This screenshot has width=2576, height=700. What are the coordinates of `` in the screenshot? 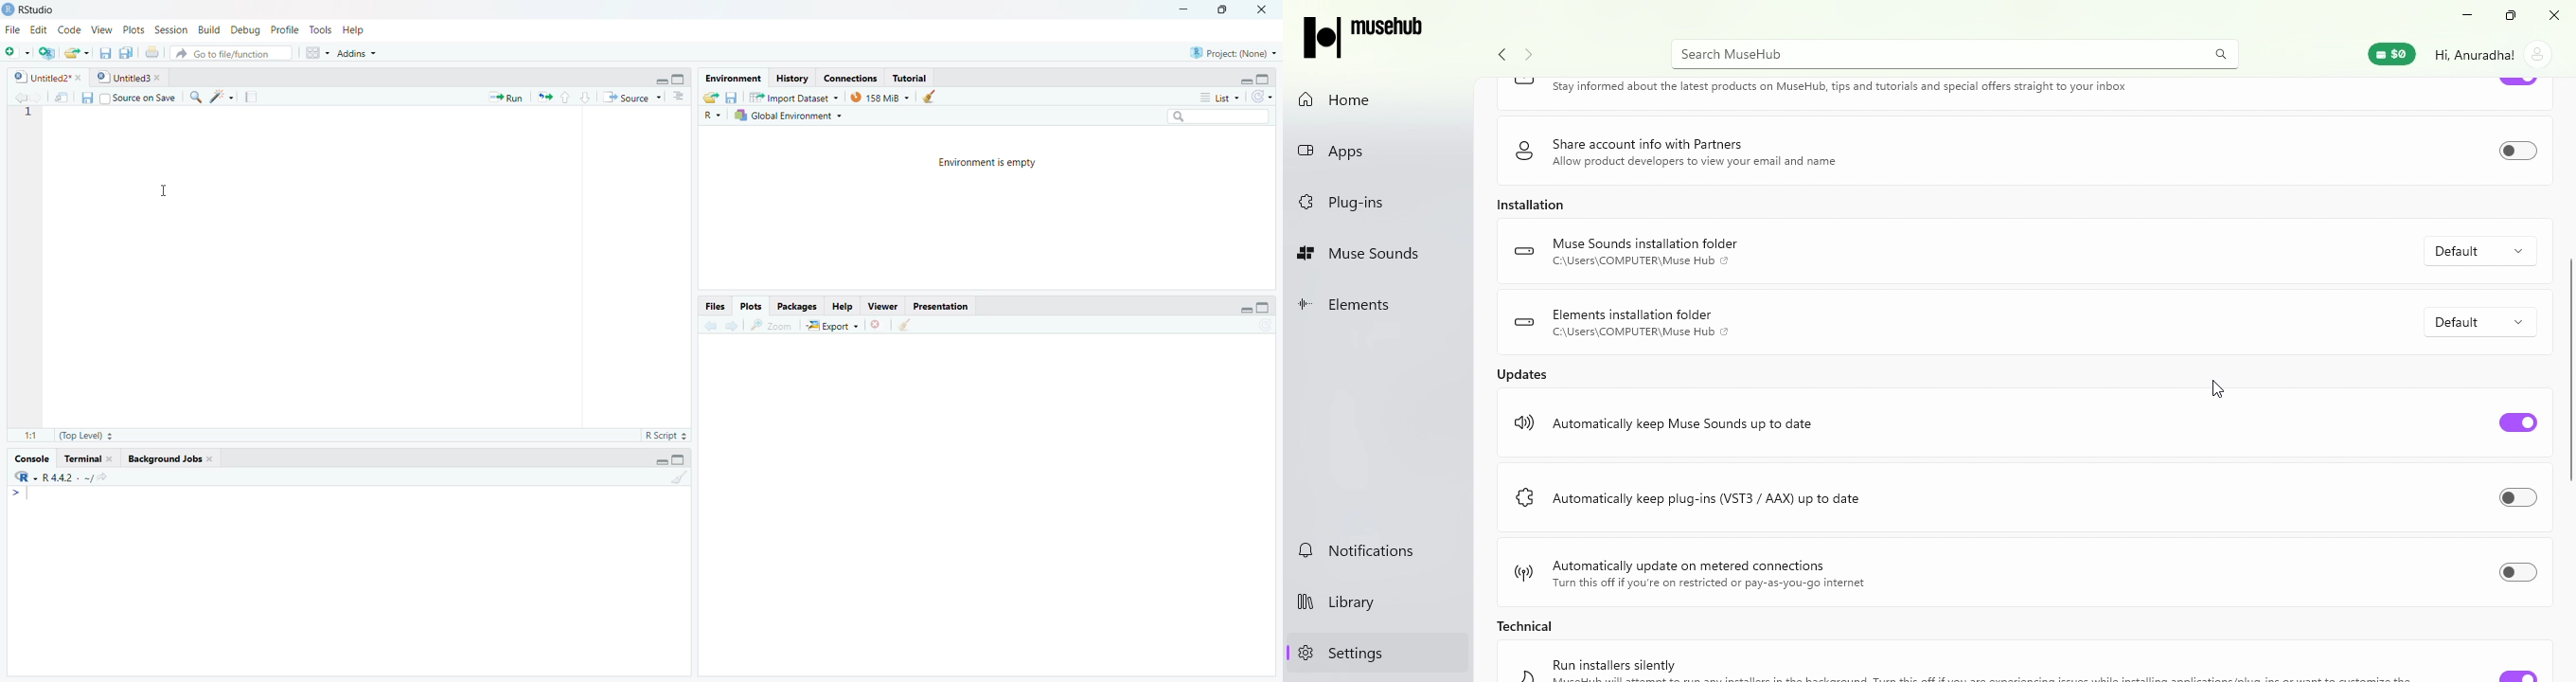 It's located at (678, 97).